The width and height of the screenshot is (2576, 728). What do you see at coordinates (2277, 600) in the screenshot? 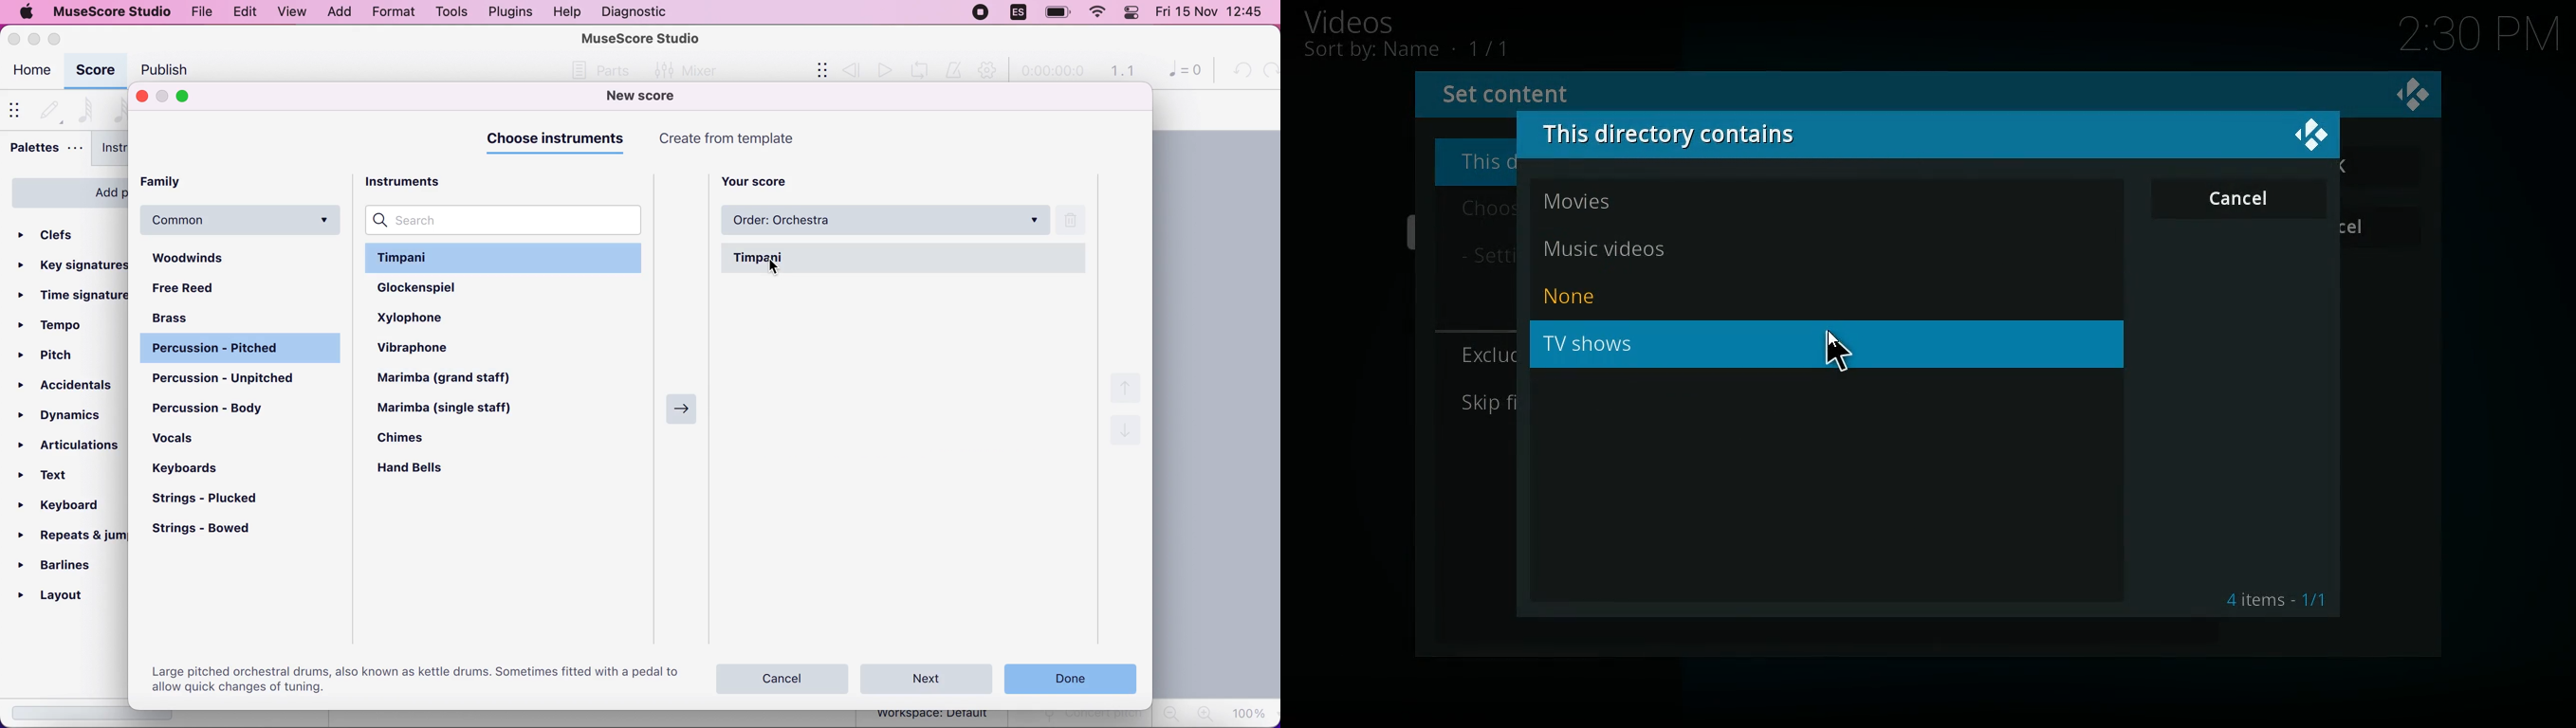
I see `4 items 1/1` at bounding box center [2277, 600].